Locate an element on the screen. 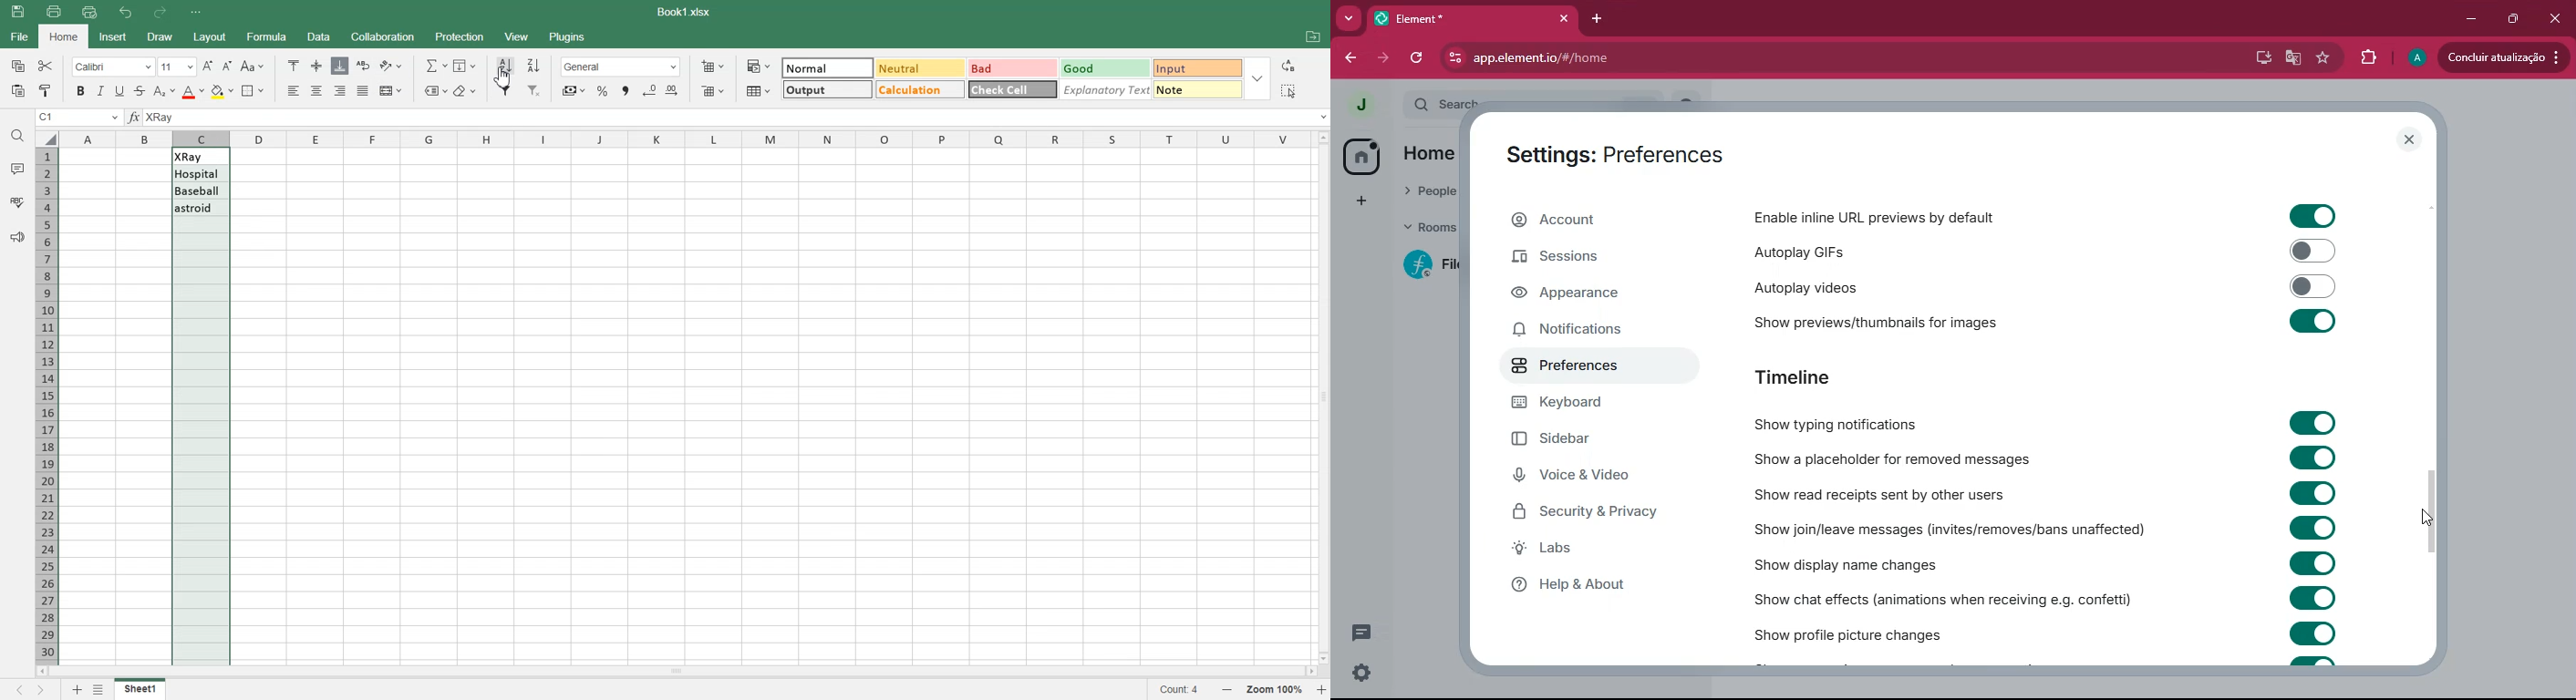 Image resolution: width=2576 pixels, height=700 pixels. search is located at coordinates (1440, 104).